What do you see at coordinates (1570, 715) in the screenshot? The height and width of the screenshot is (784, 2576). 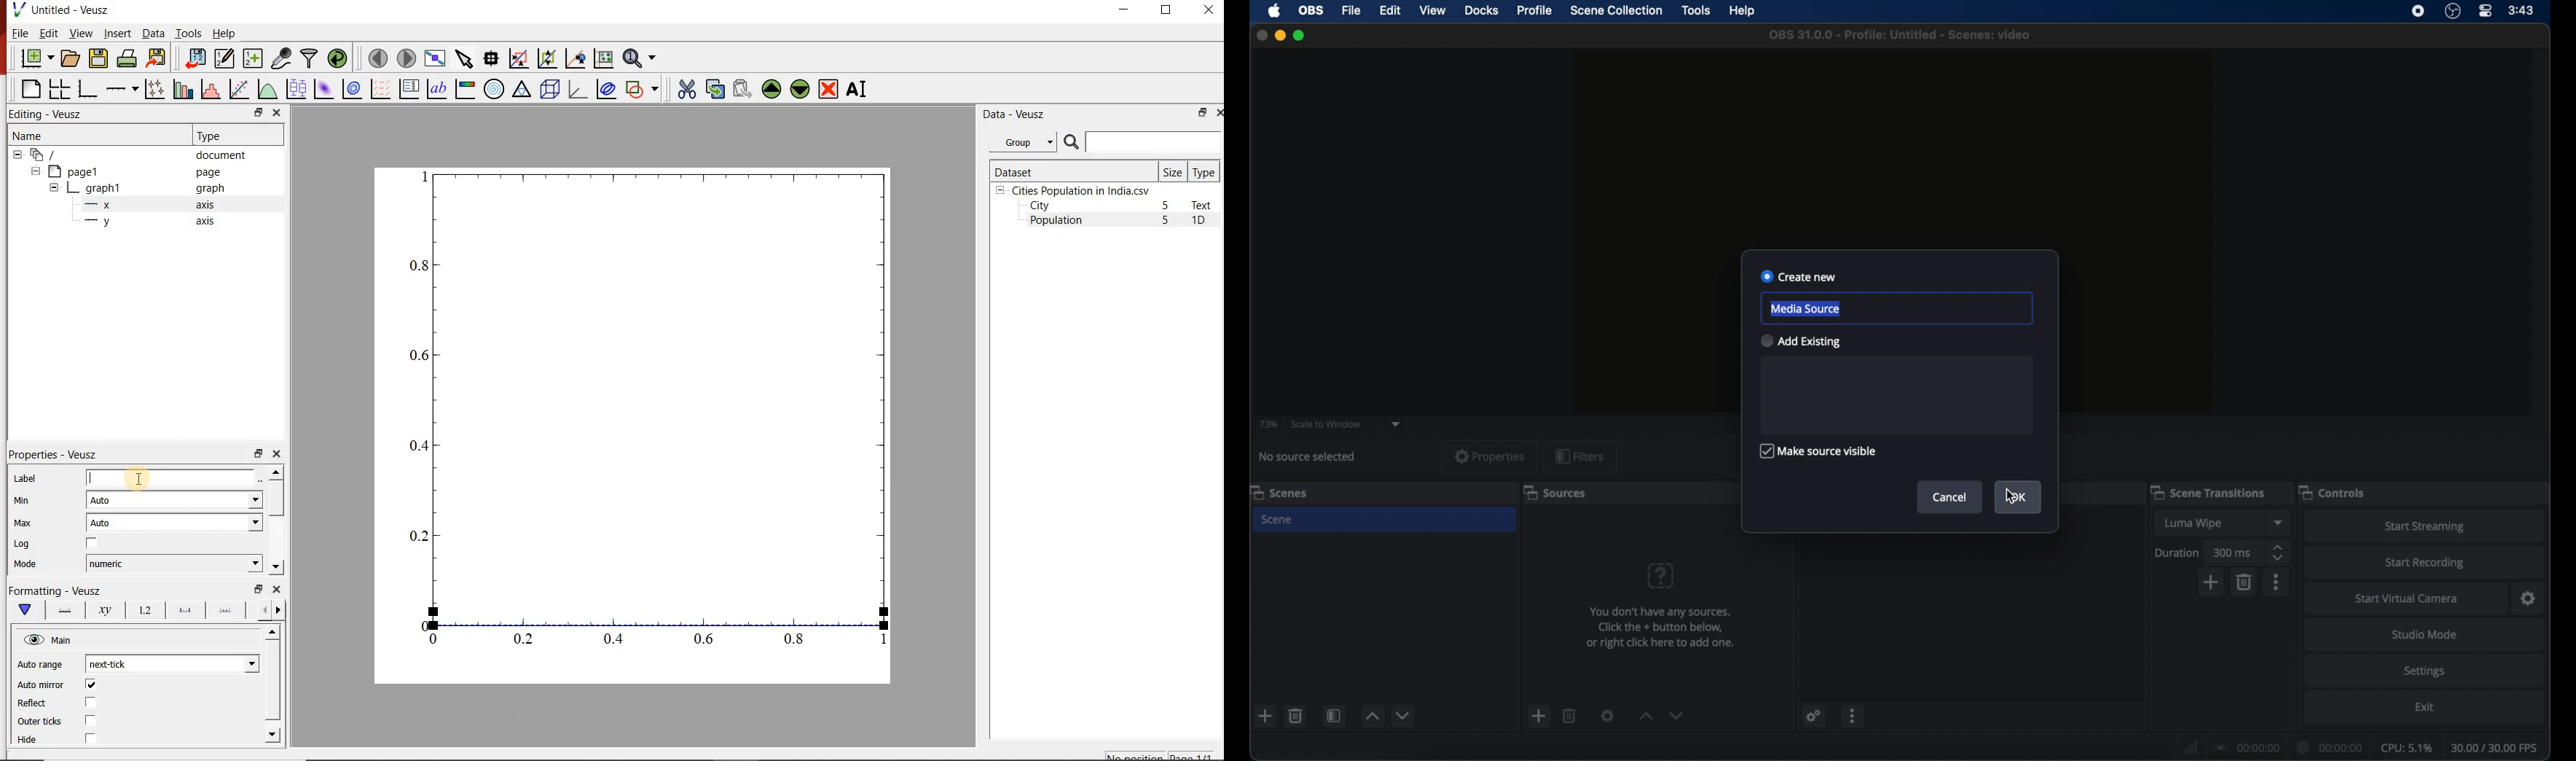 I see `delete` at bounding box center [1570, 715].